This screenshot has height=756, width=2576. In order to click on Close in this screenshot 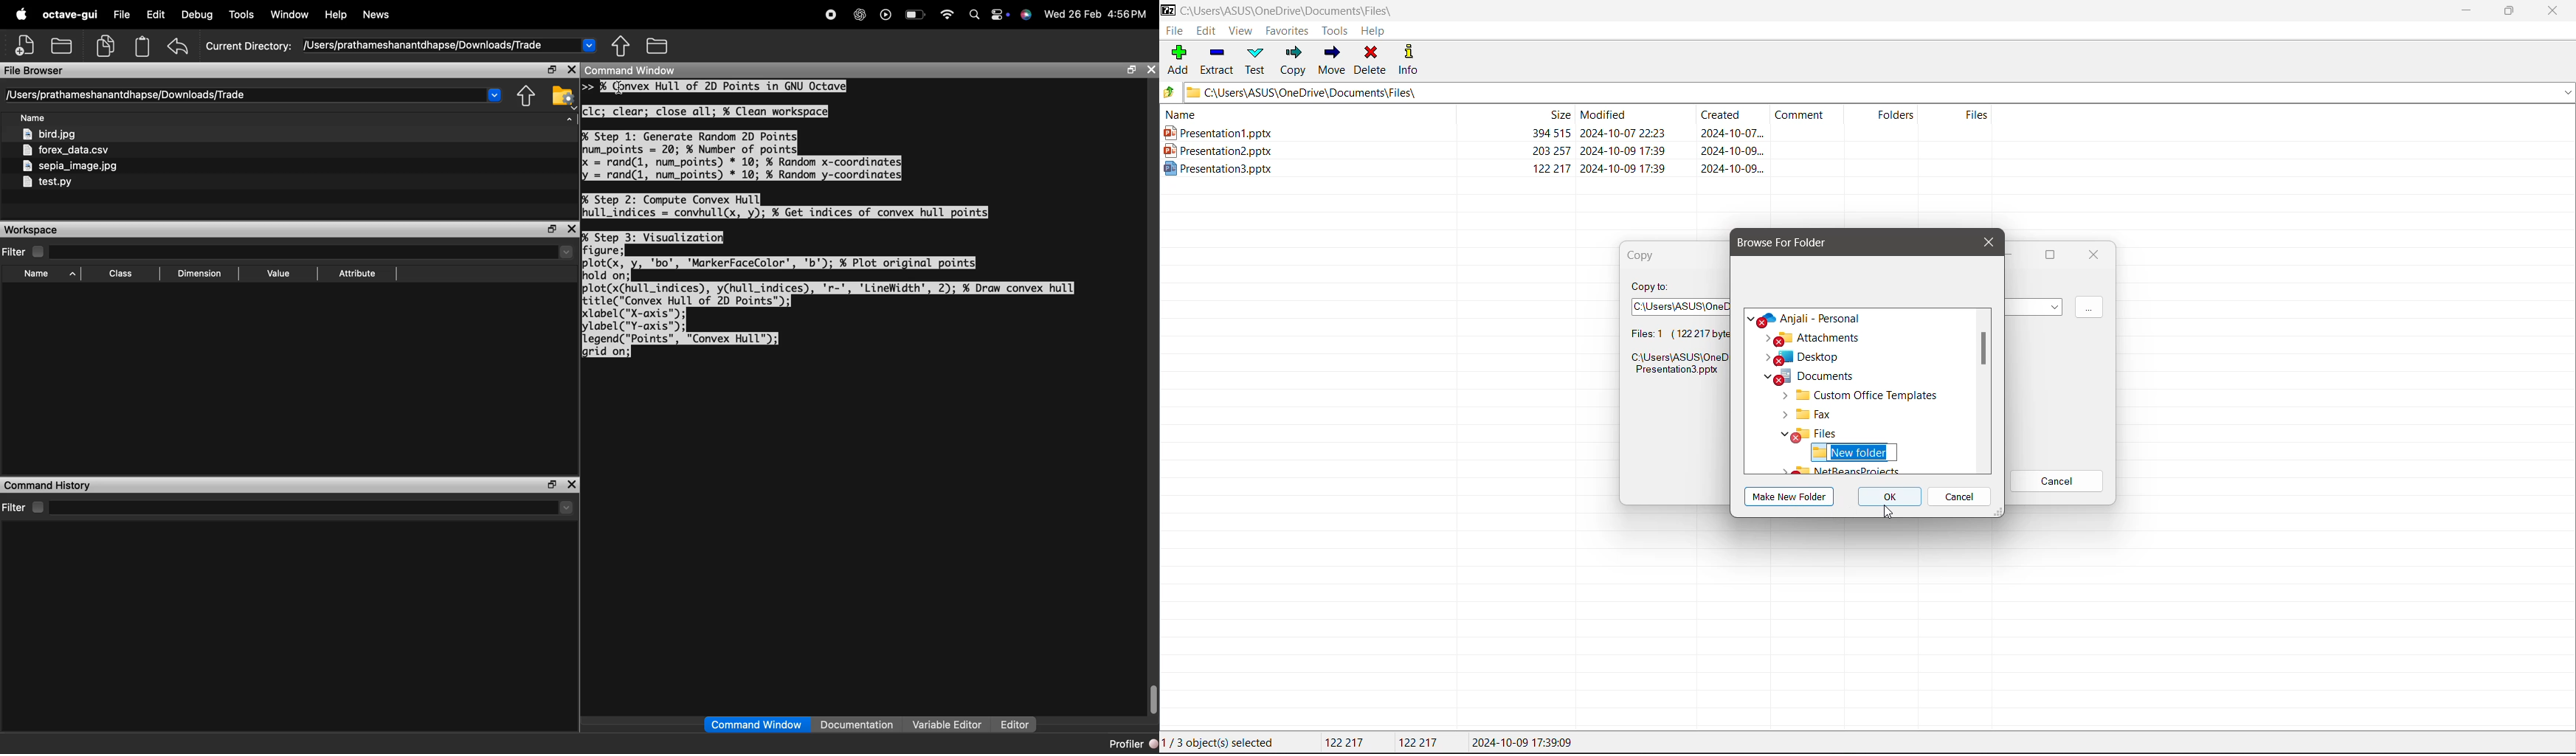, I will do `click(2557, 11)`.